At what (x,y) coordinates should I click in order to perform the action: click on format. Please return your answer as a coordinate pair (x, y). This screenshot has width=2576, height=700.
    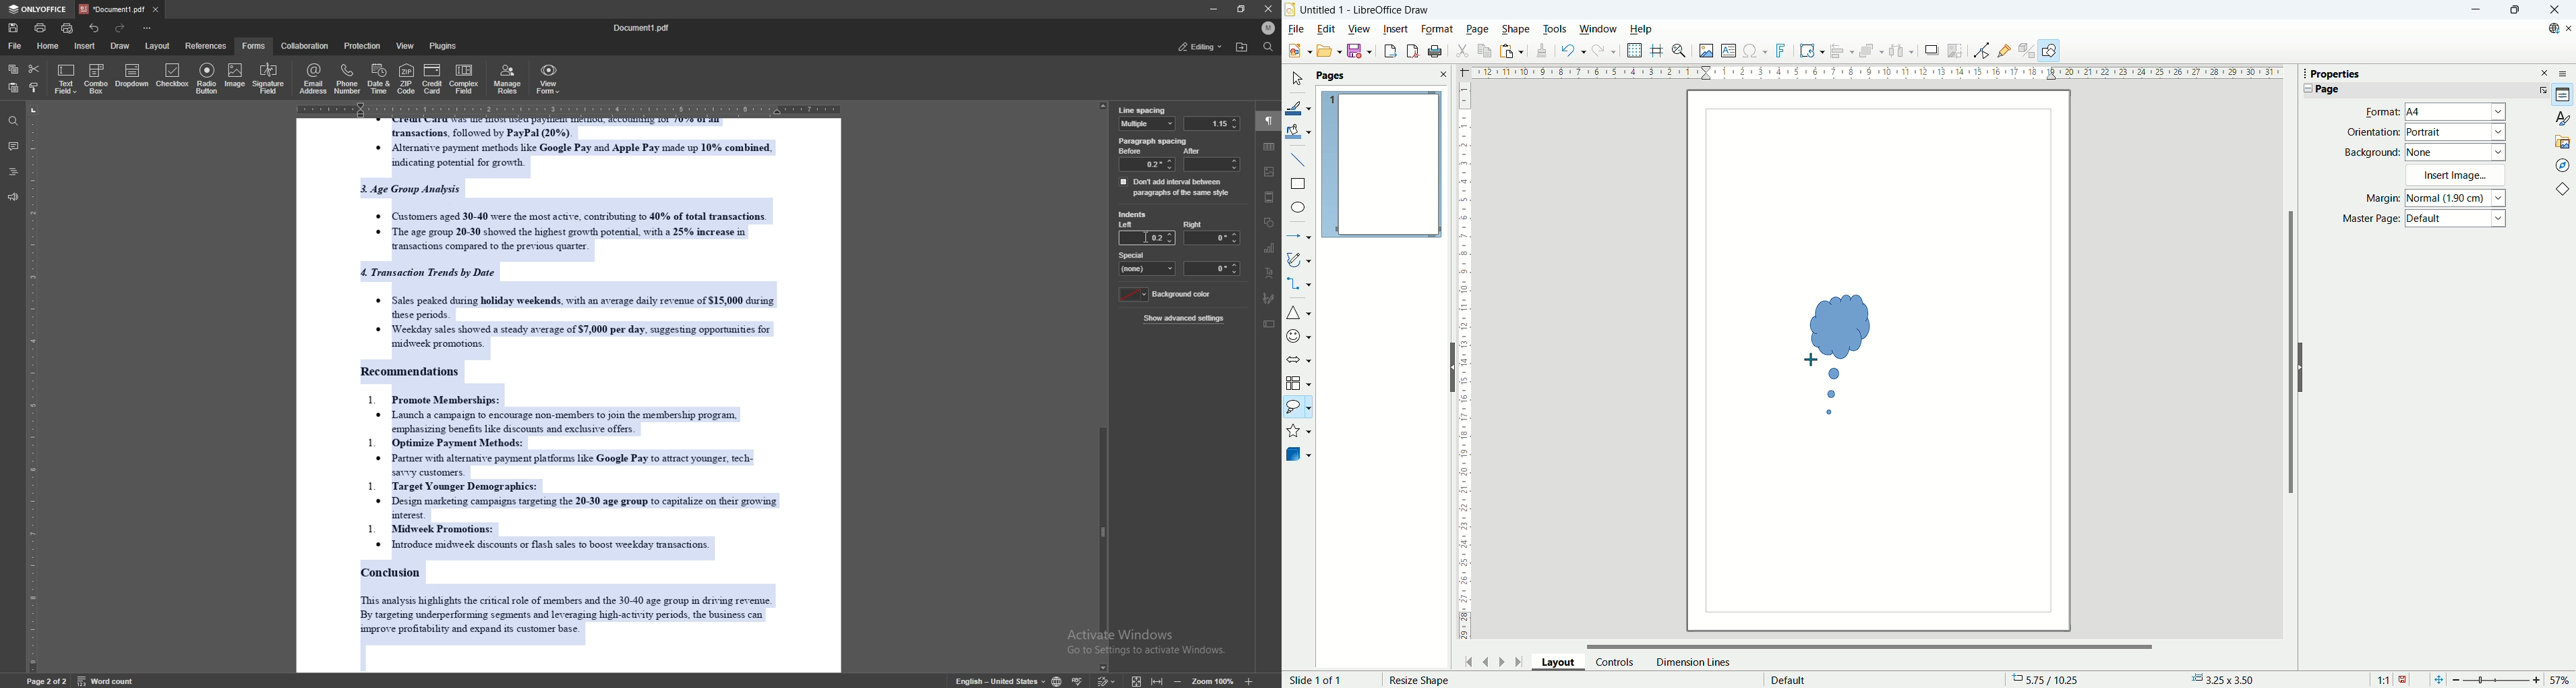
    Looking at the image, I should click on (1437, 28).